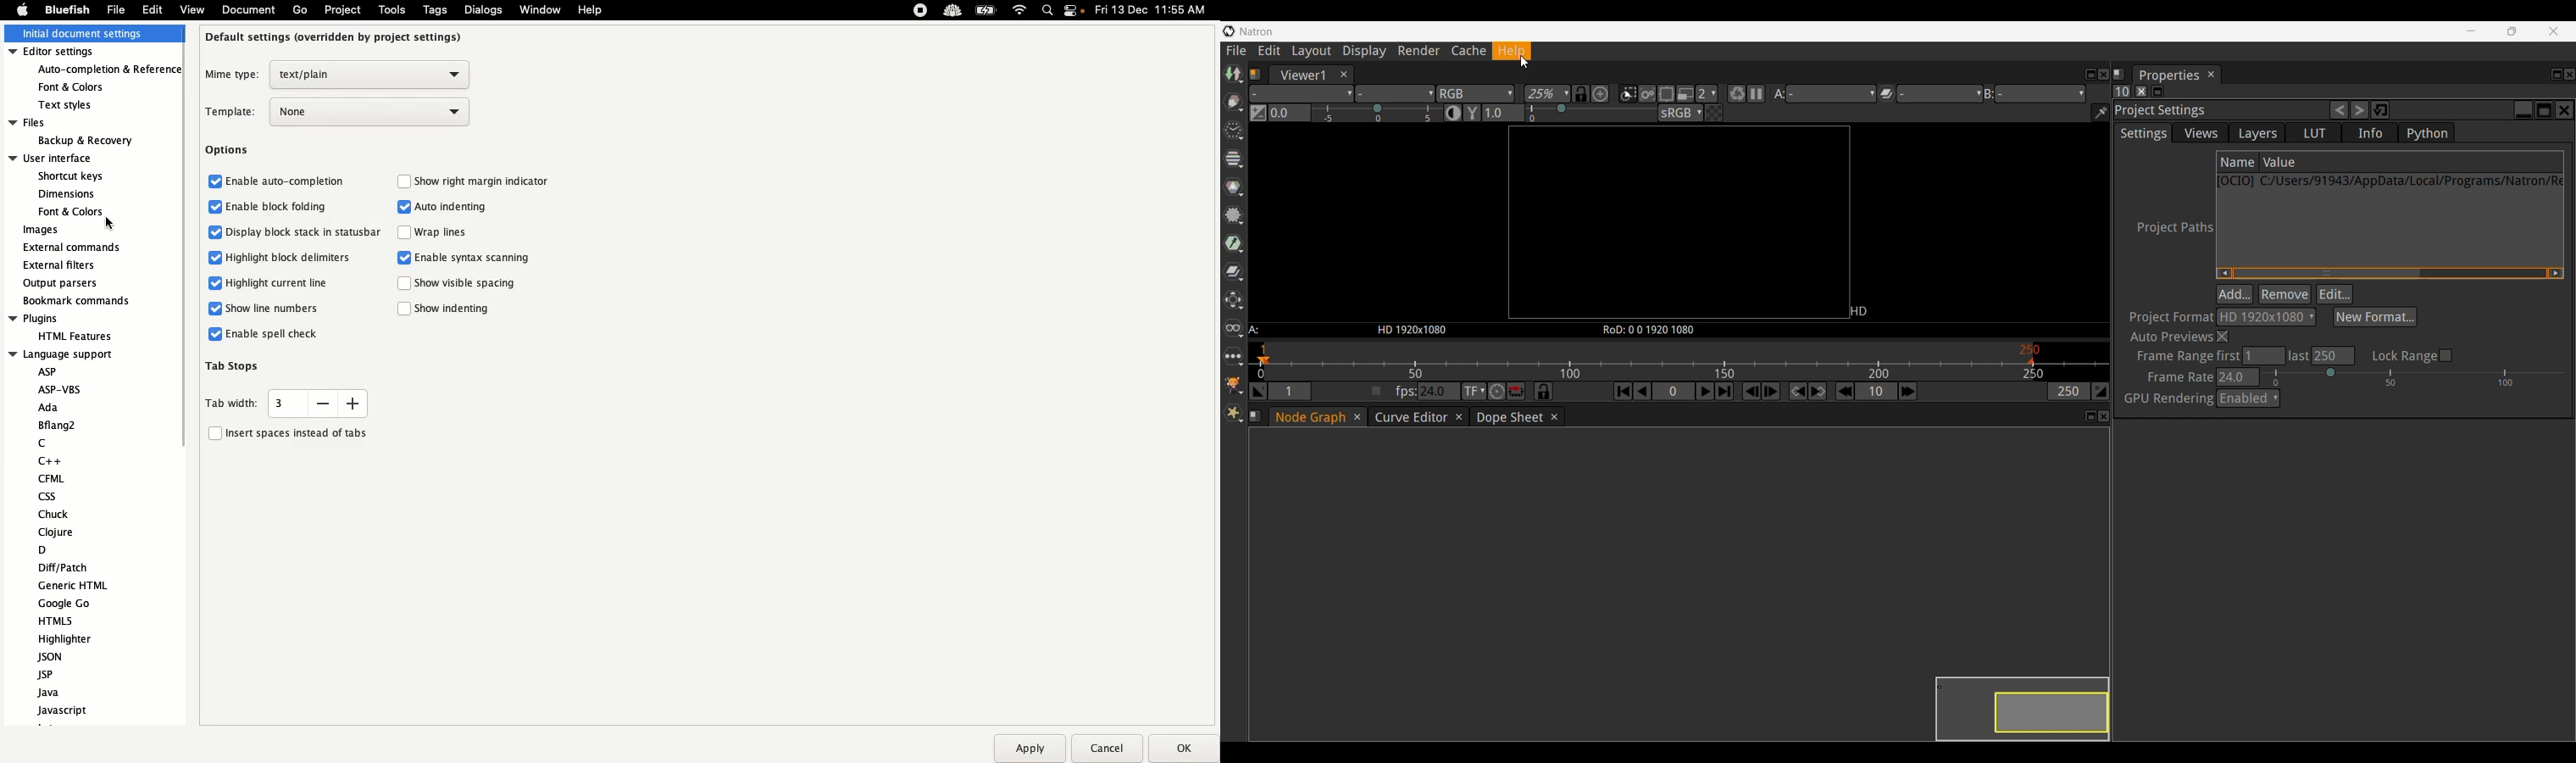 The image size is (2576, 784). I want to click on Cursor , so click(1524, 62).